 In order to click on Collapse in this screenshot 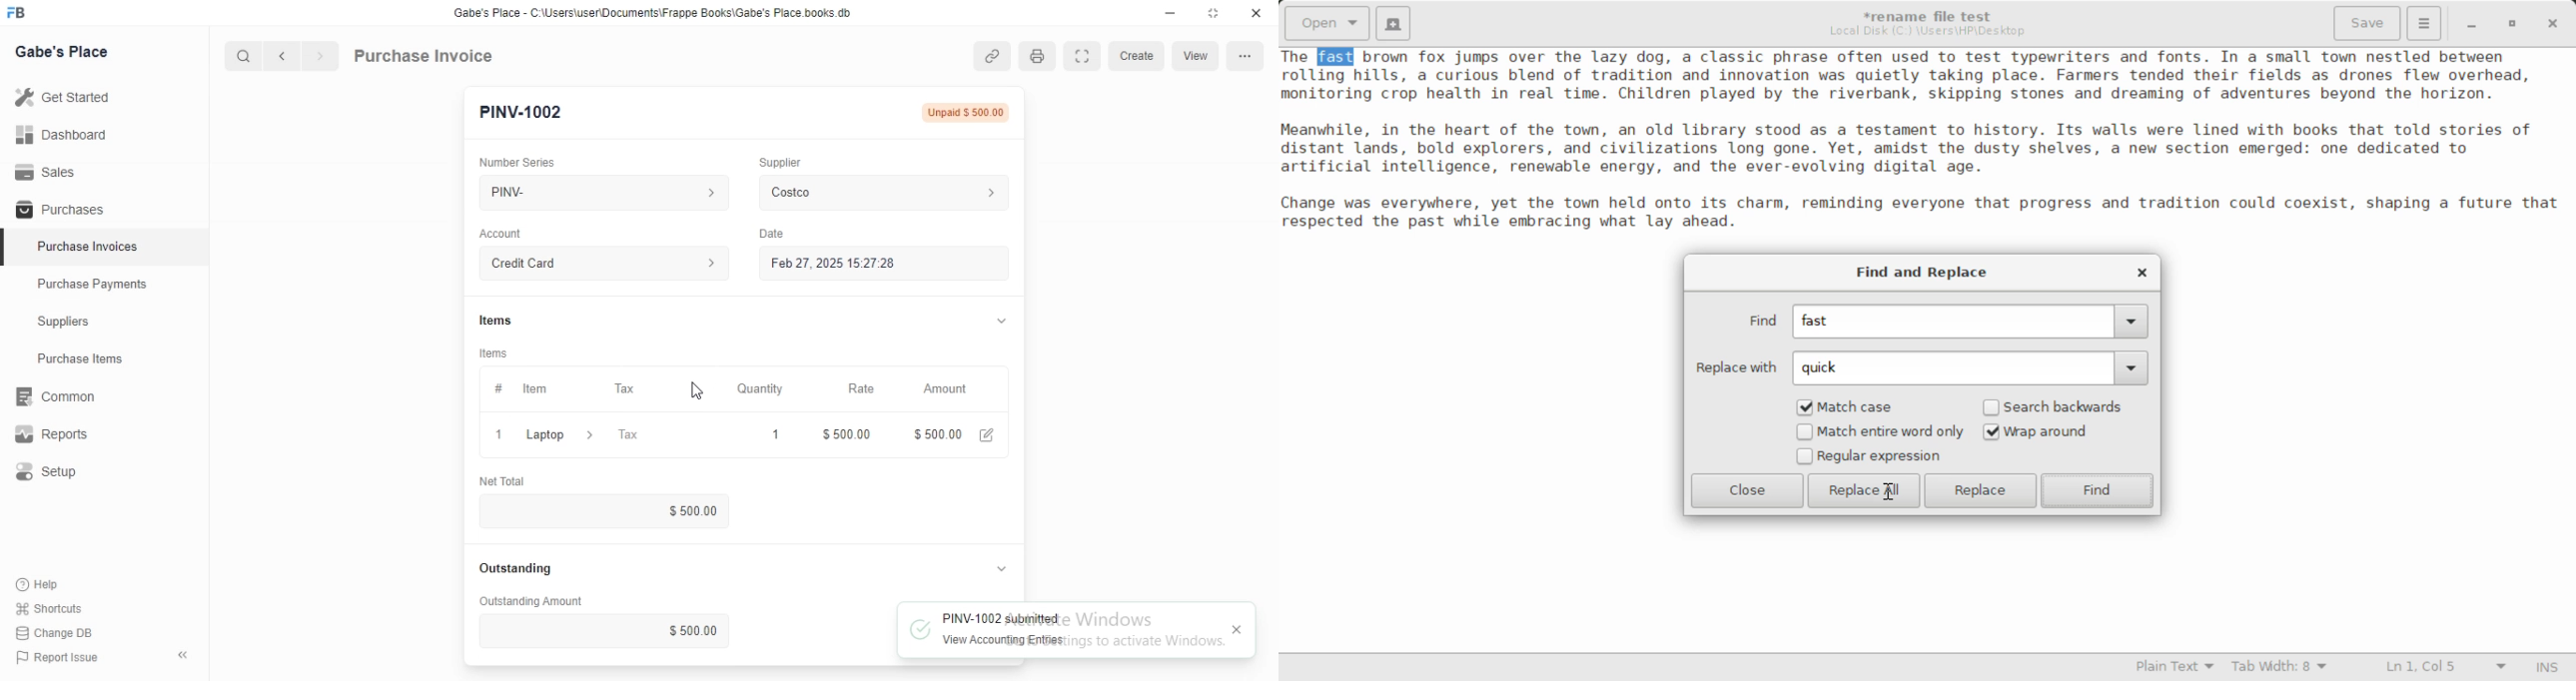, I will do `click(183, 655)`.